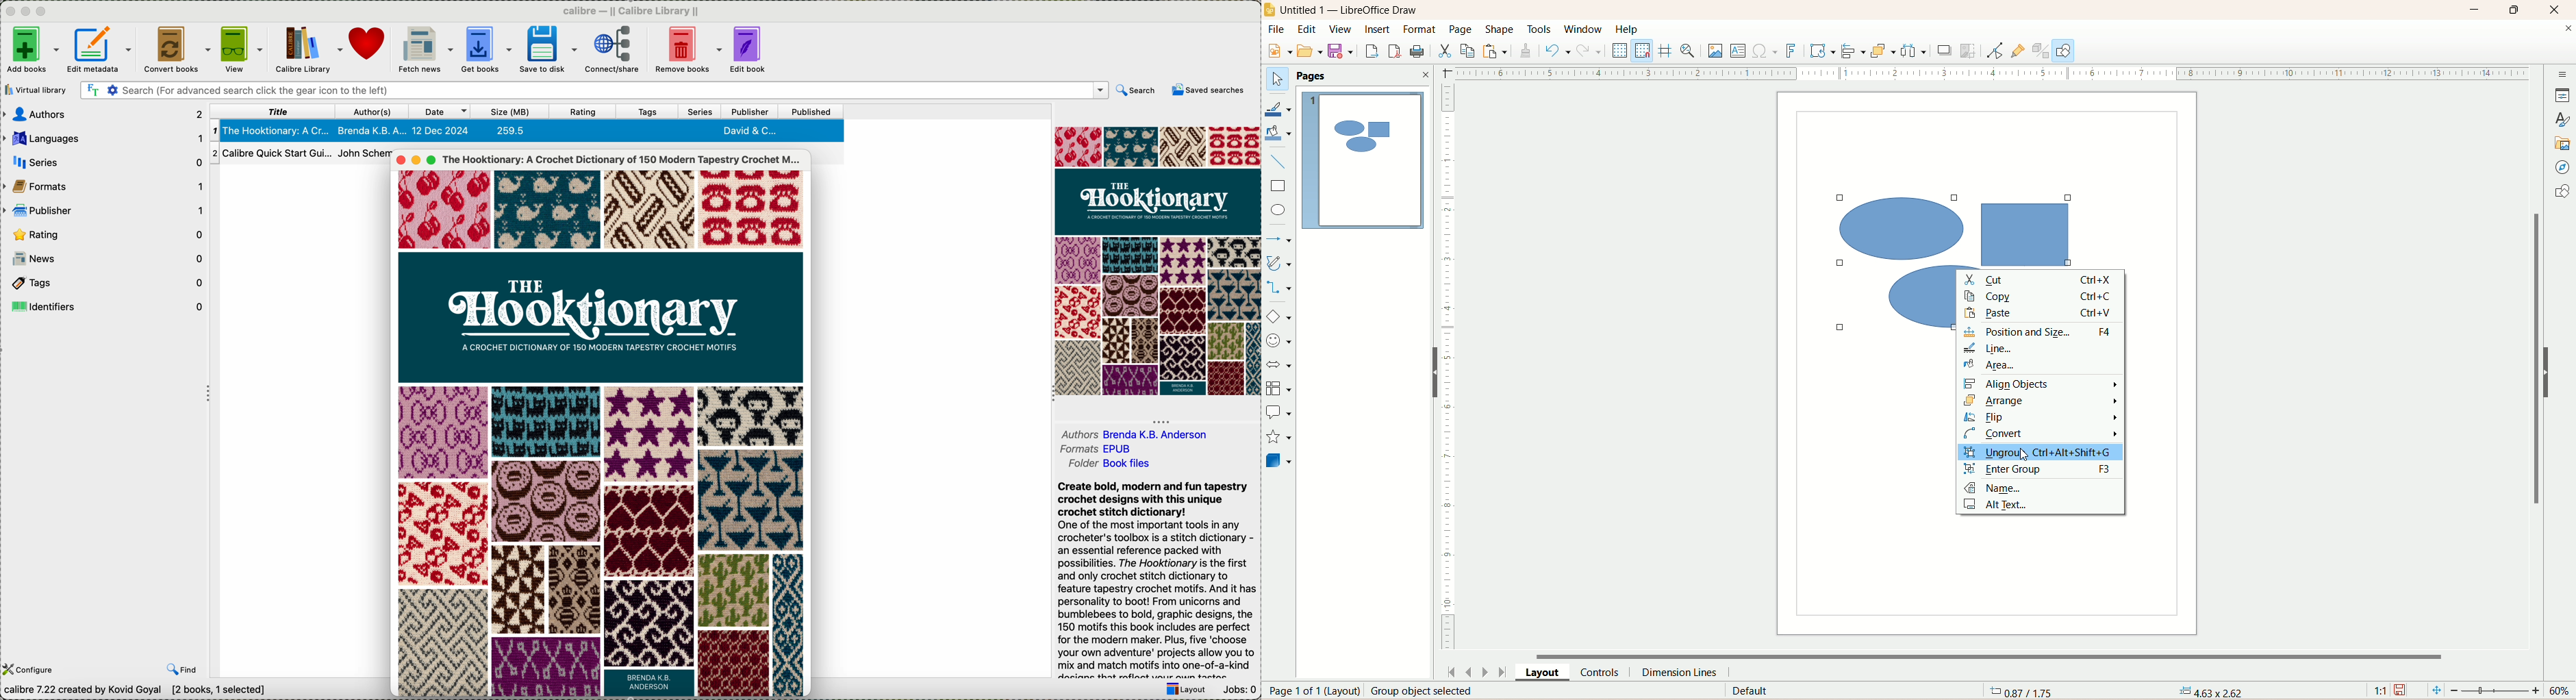 This screenshot has height=700, width=2576. Describe the element at coordinates (1418, 51) in the screenshot. I see `print` at that location.